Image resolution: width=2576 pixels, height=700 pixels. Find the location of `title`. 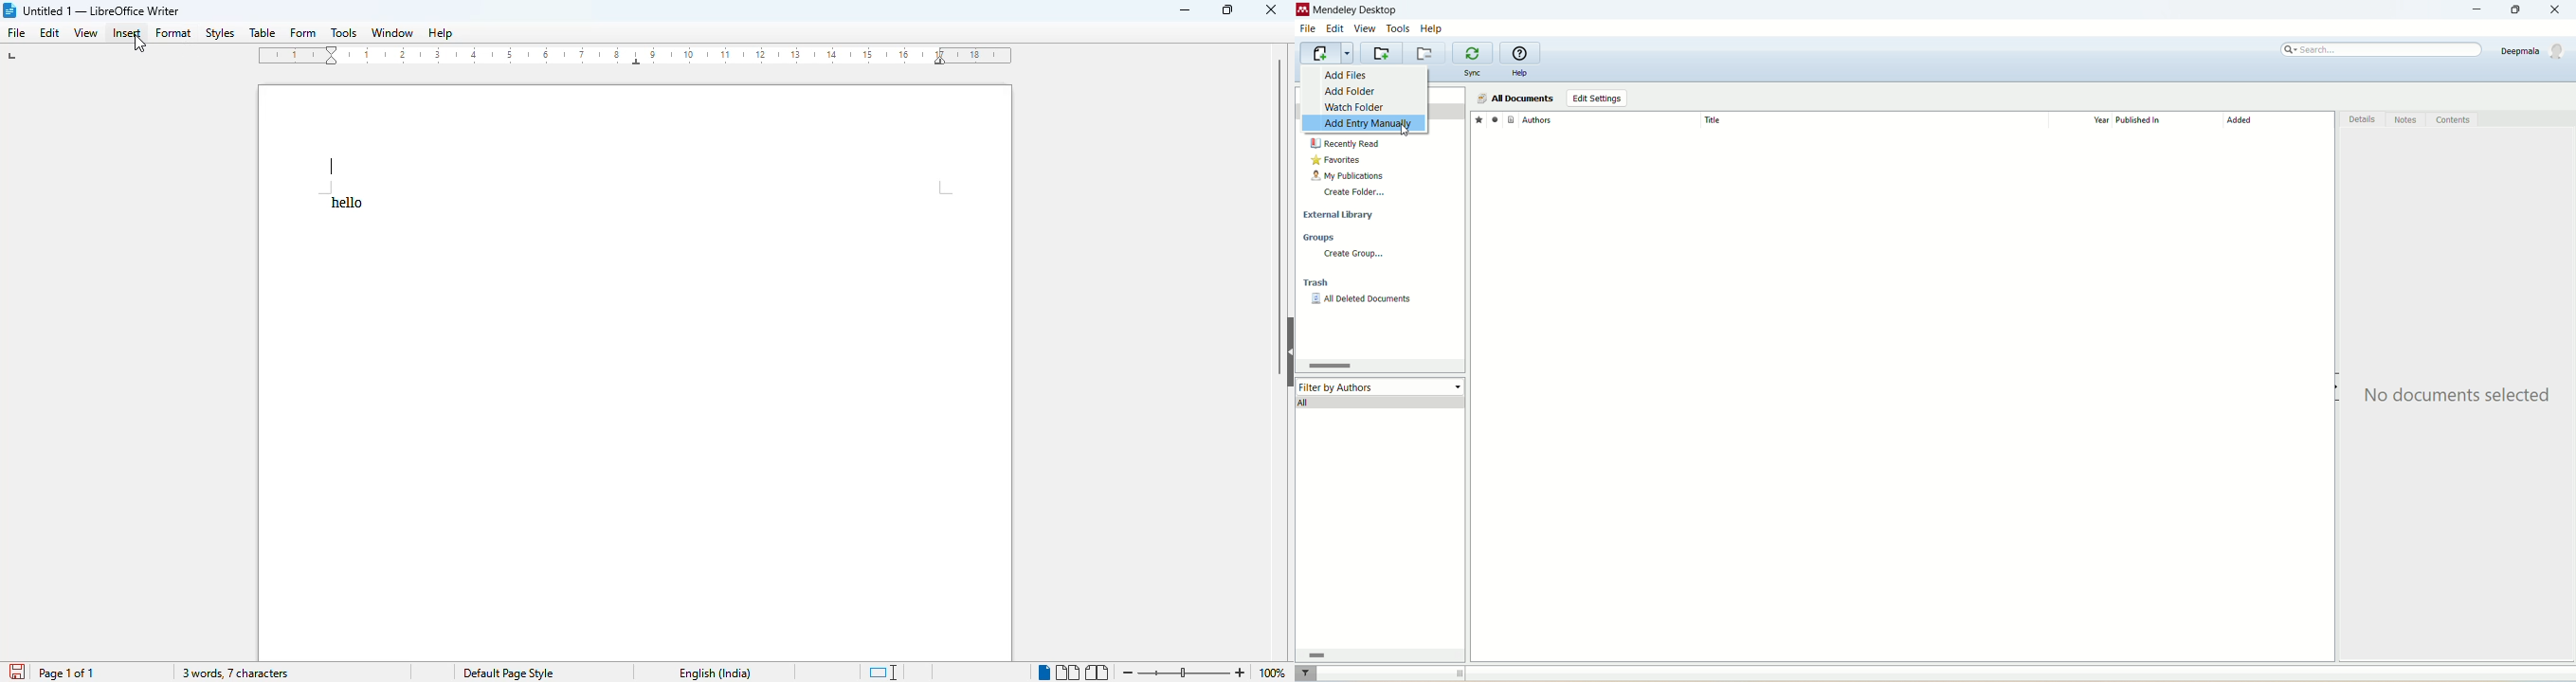

title is located at coordinates (102, 10).